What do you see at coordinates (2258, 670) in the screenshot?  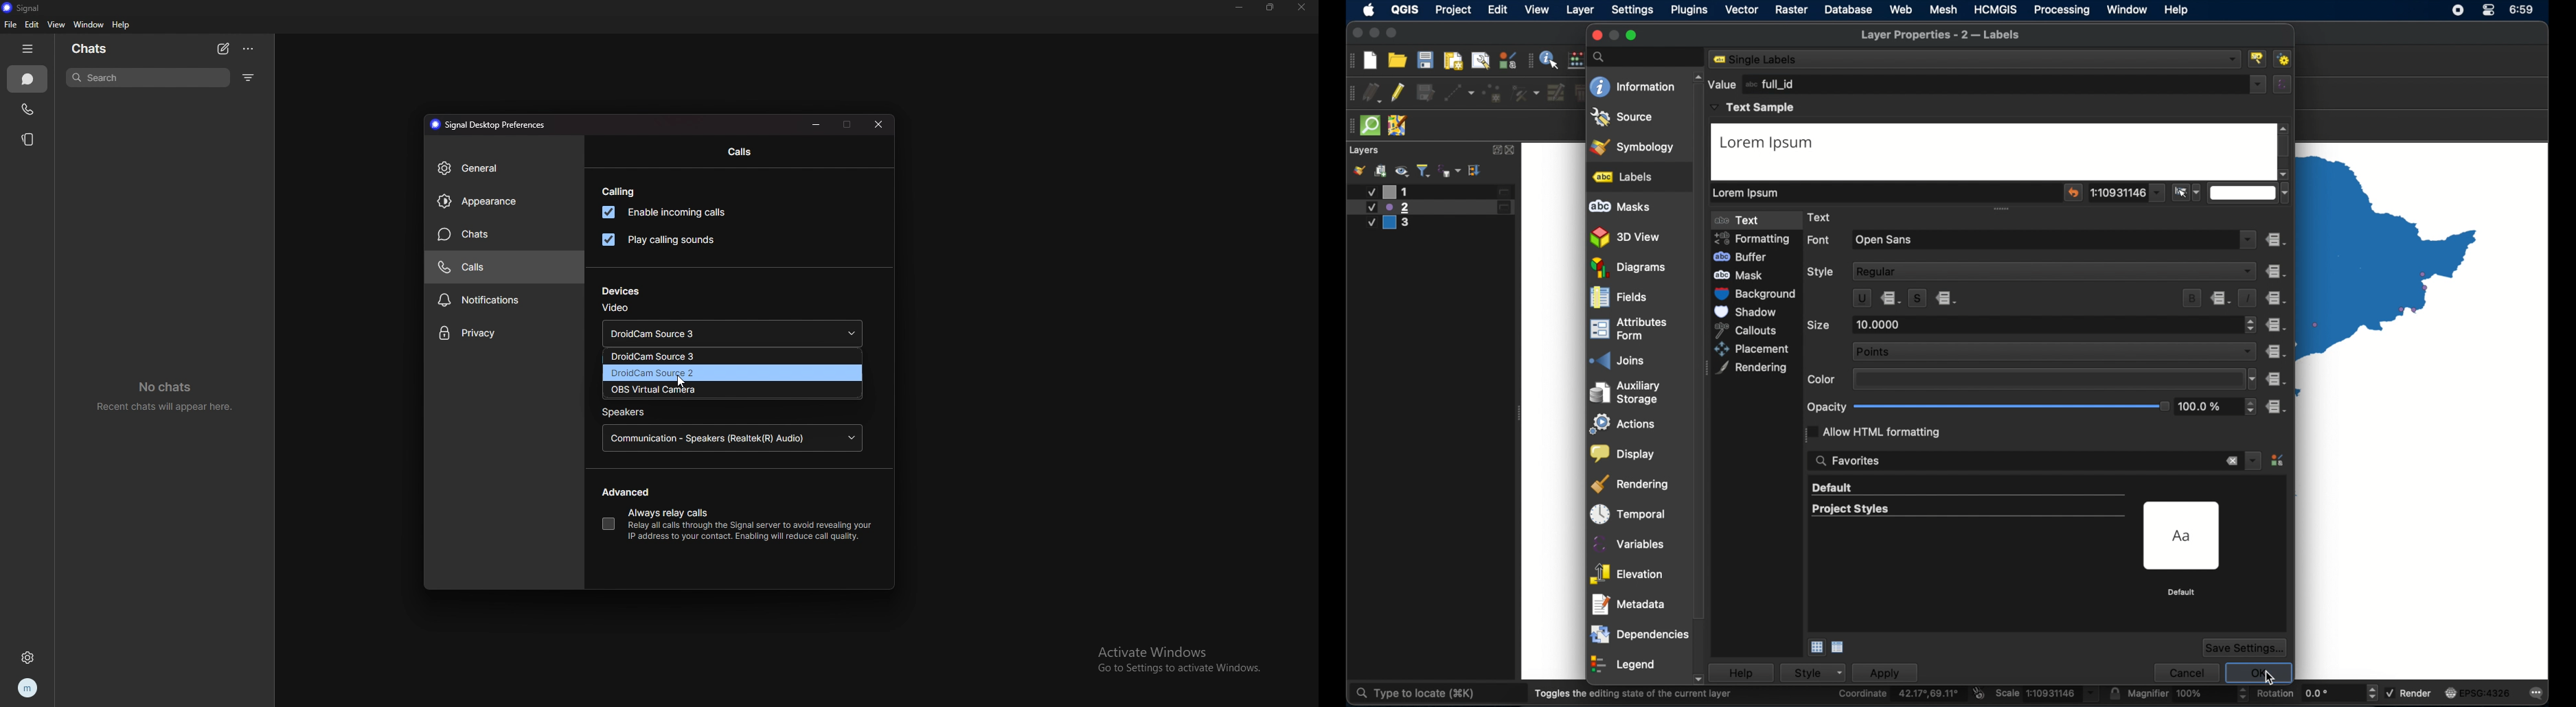 I see `ok` at bounding box center [2258, 670].